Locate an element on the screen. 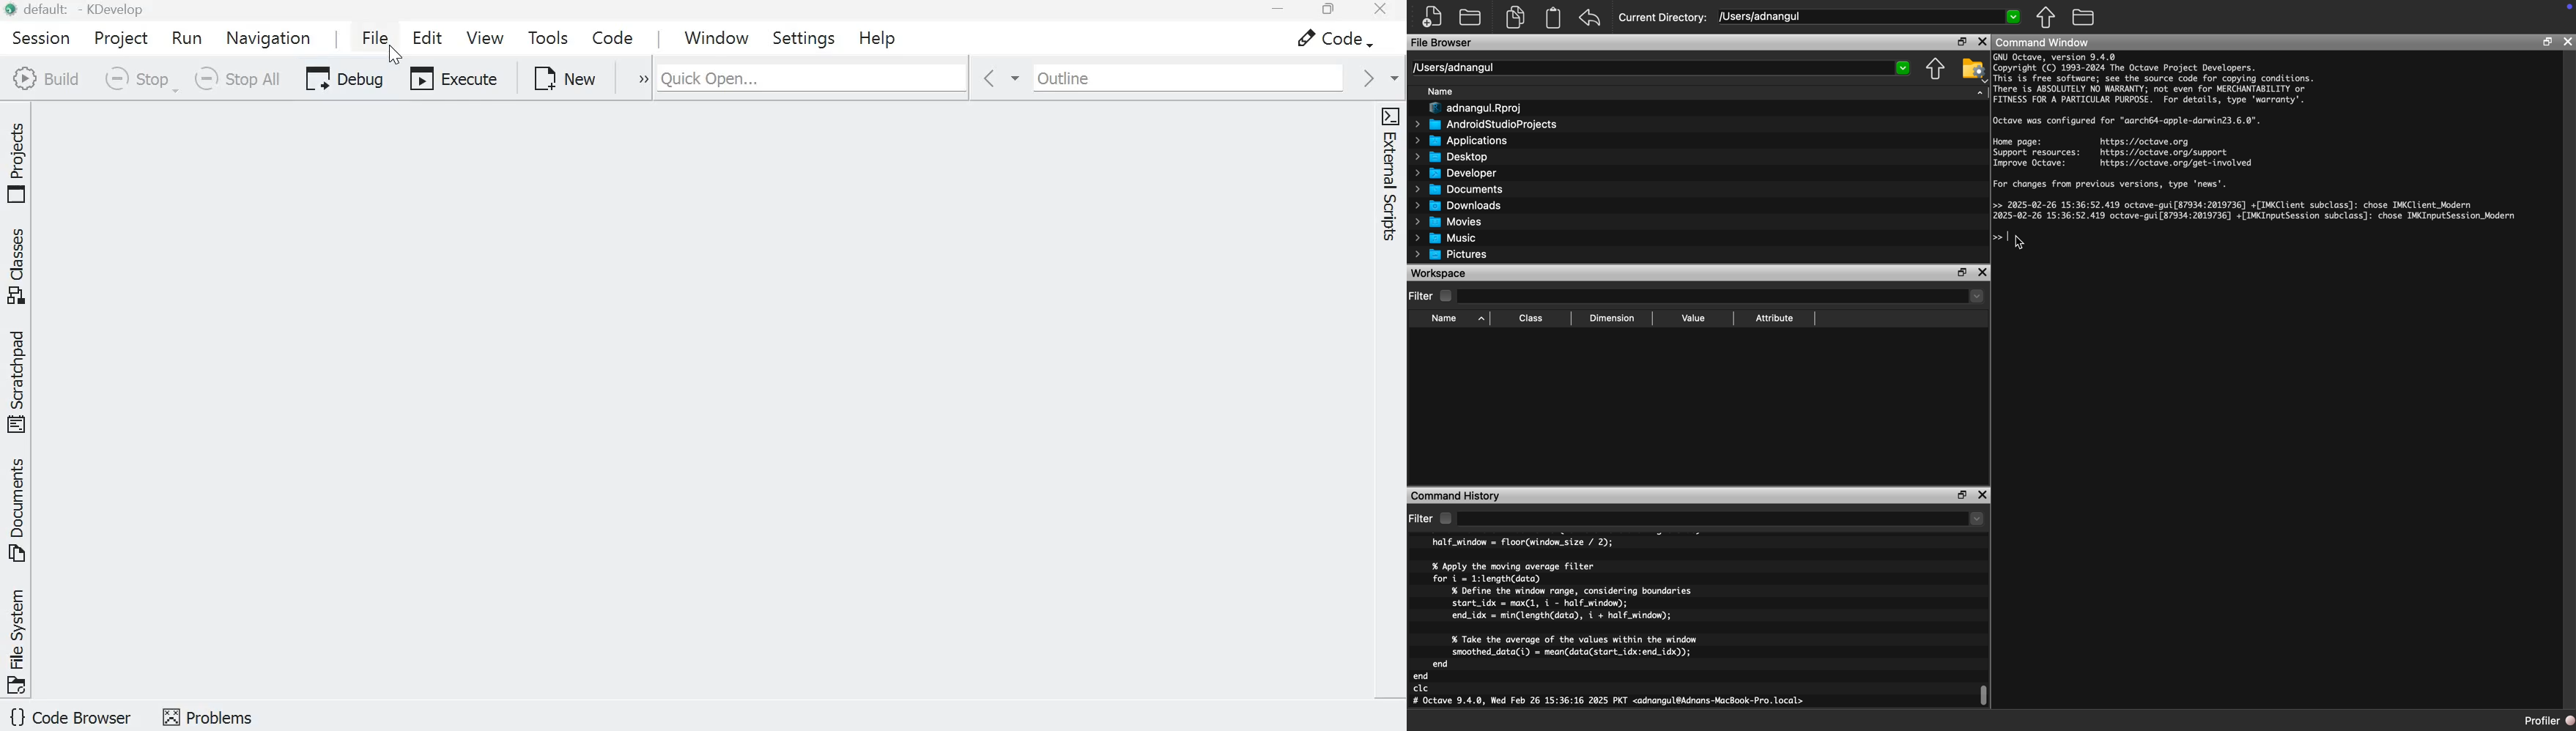  Music is located at coordinates (1445, 238).